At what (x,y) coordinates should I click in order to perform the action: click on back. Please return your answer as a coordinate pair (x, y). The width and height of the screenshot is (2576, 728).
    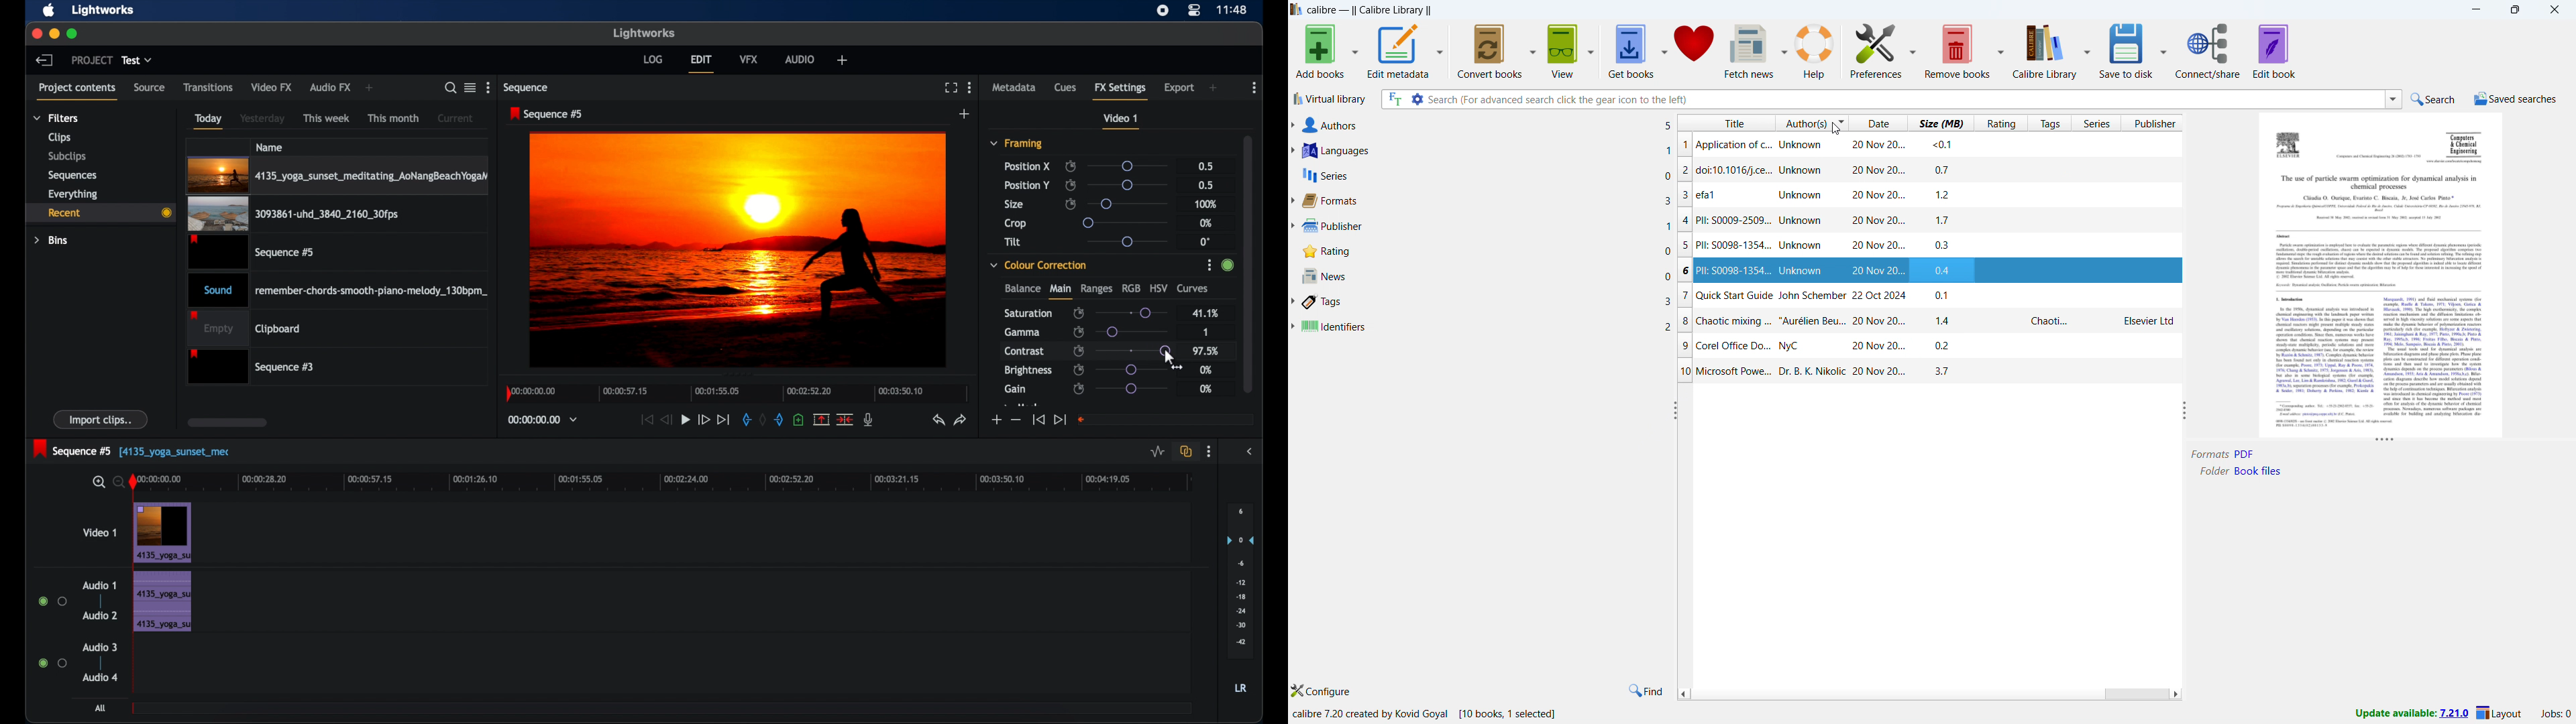
    Looking at the image, I should click on (44, 60).